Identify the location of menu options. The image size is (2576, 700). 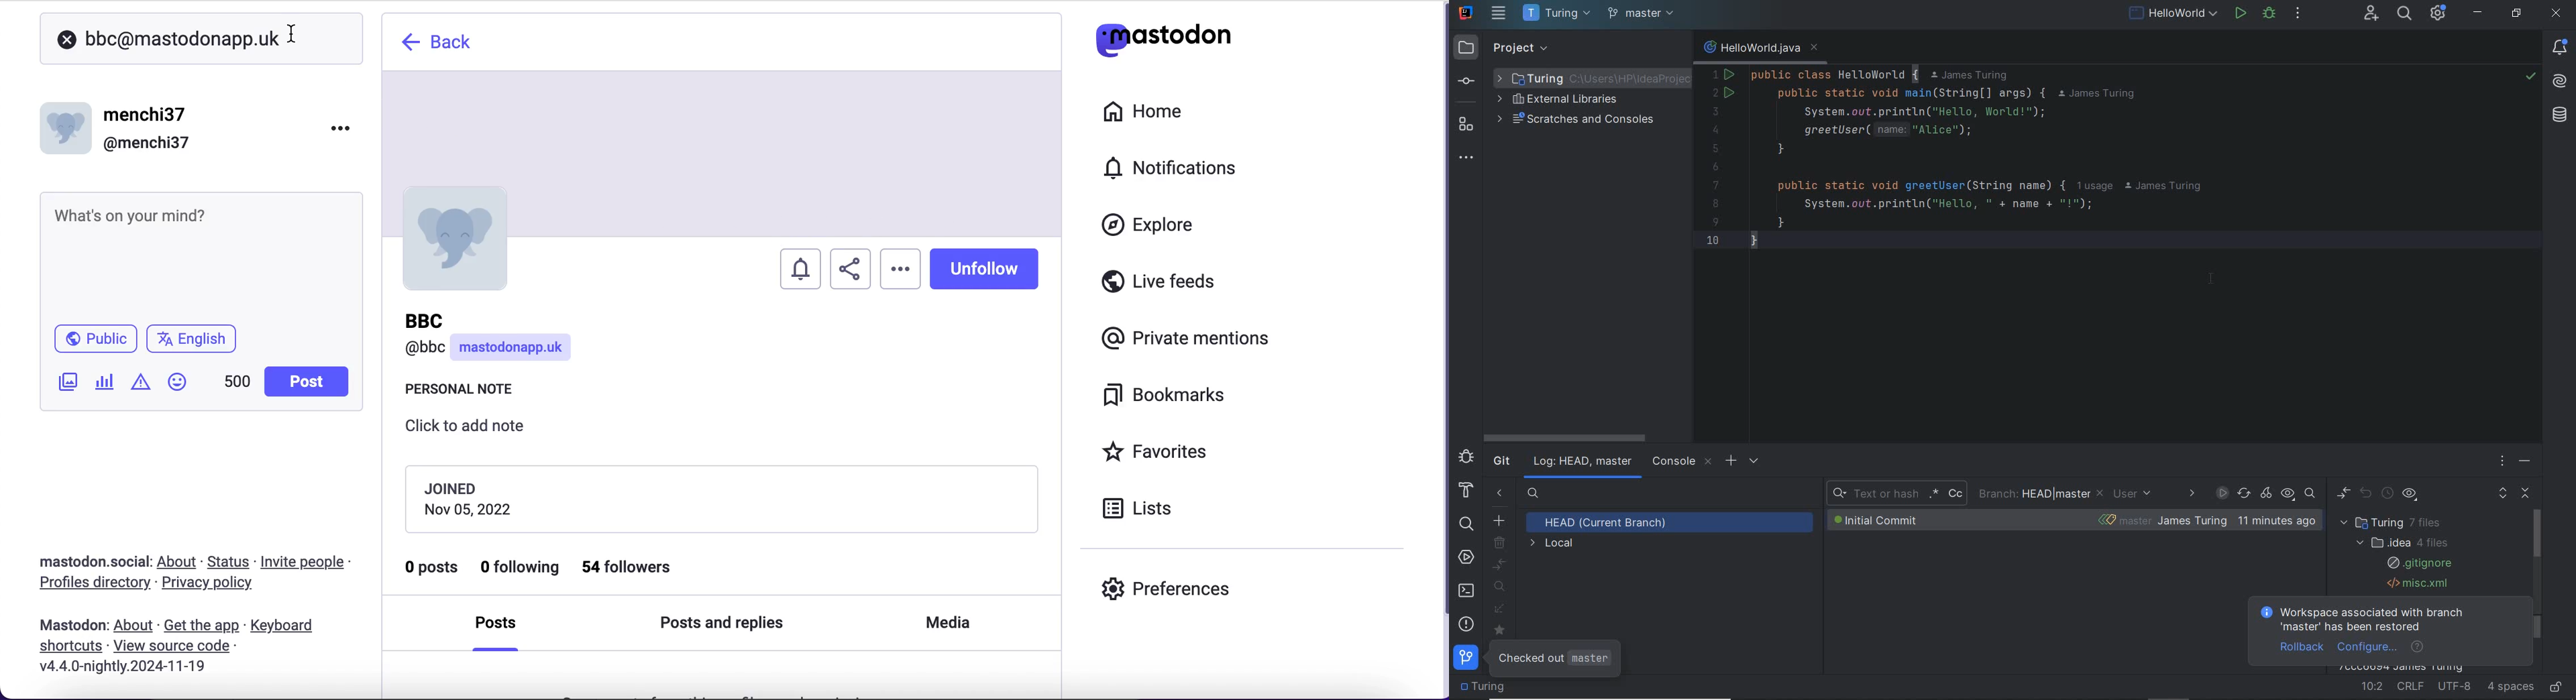
(344, 127).